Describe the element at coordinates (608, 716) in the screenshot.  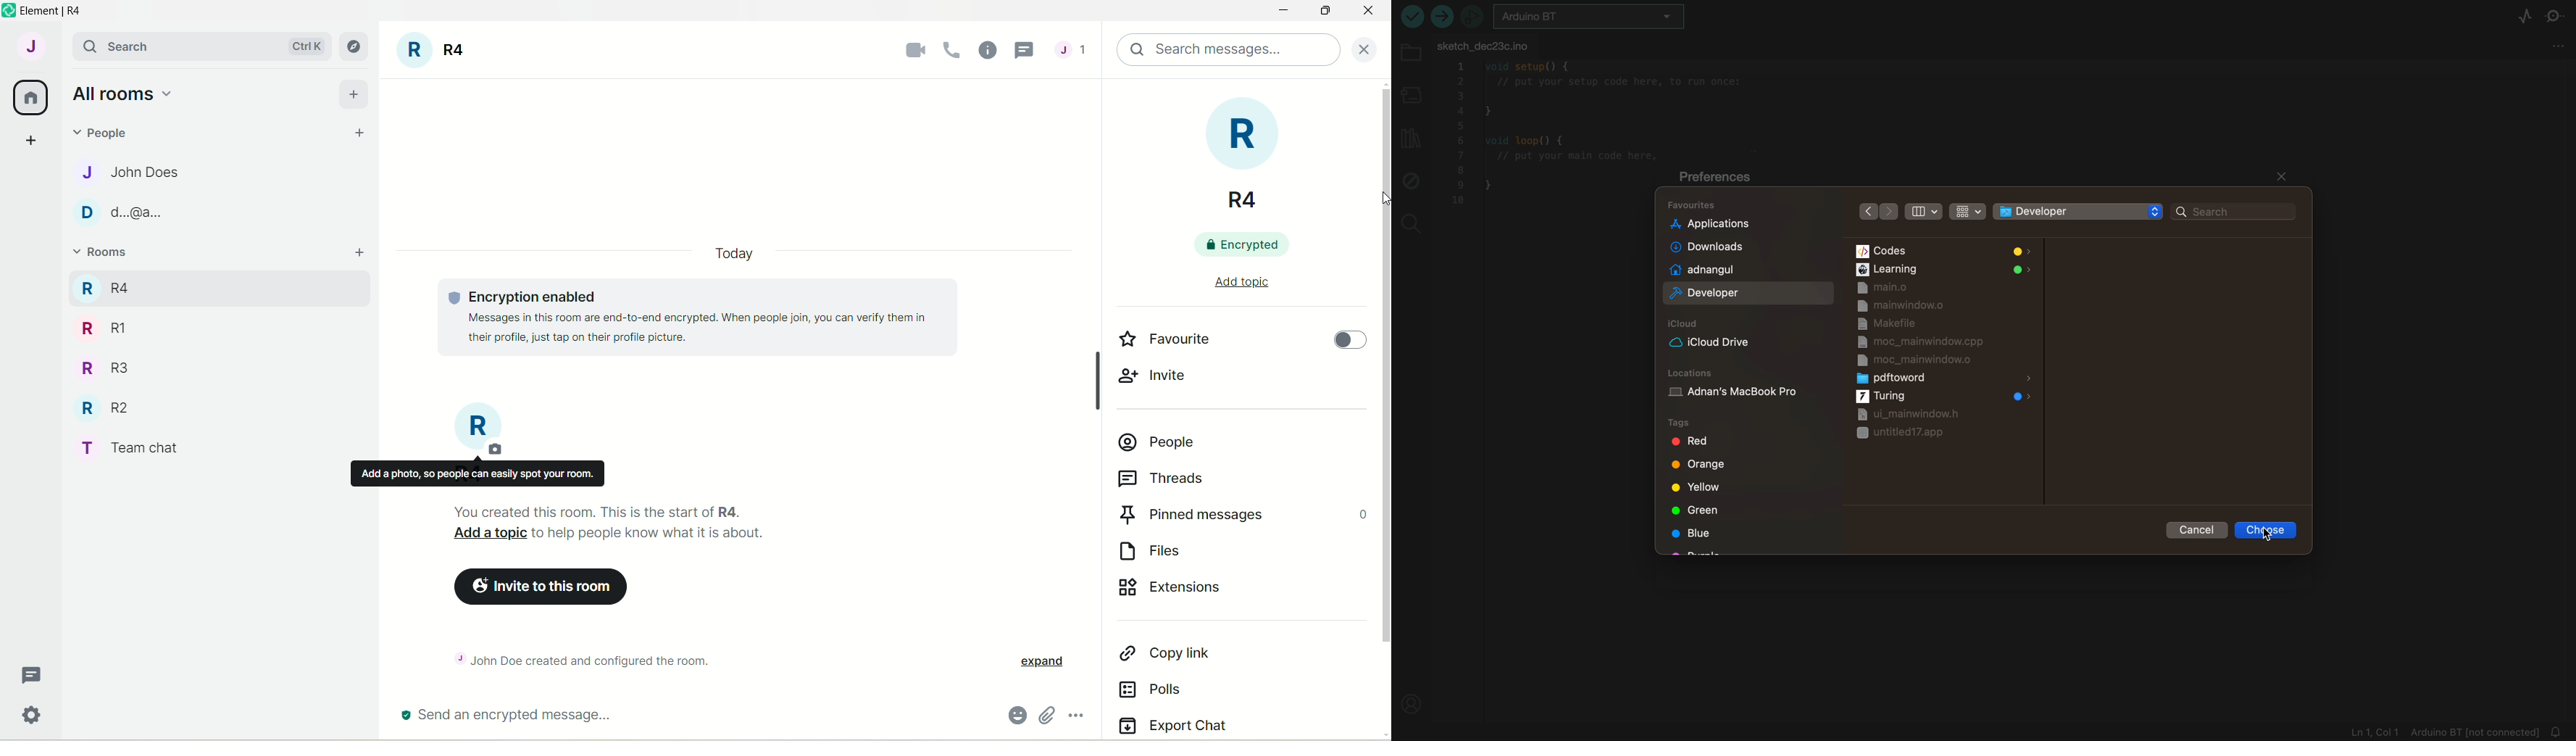
I see `send an encrypted message...` at that location.